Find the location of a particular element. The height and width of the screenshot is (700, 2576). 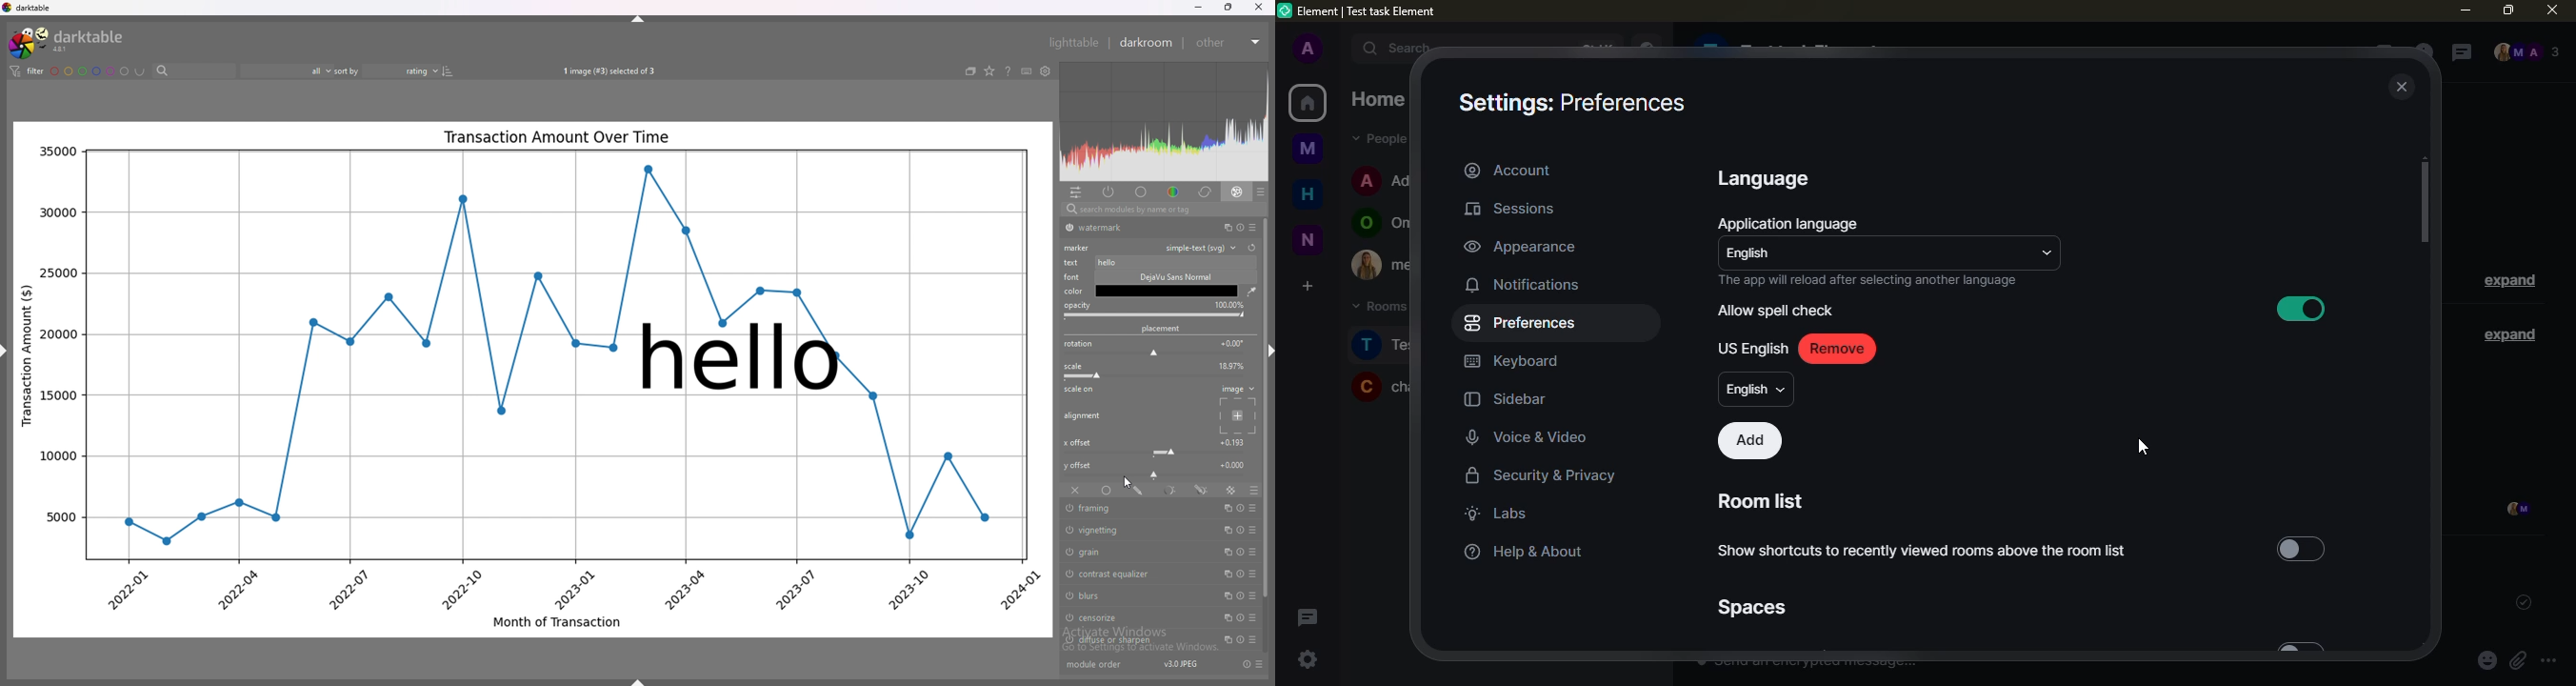

image is located at coordinates (1238, 389).